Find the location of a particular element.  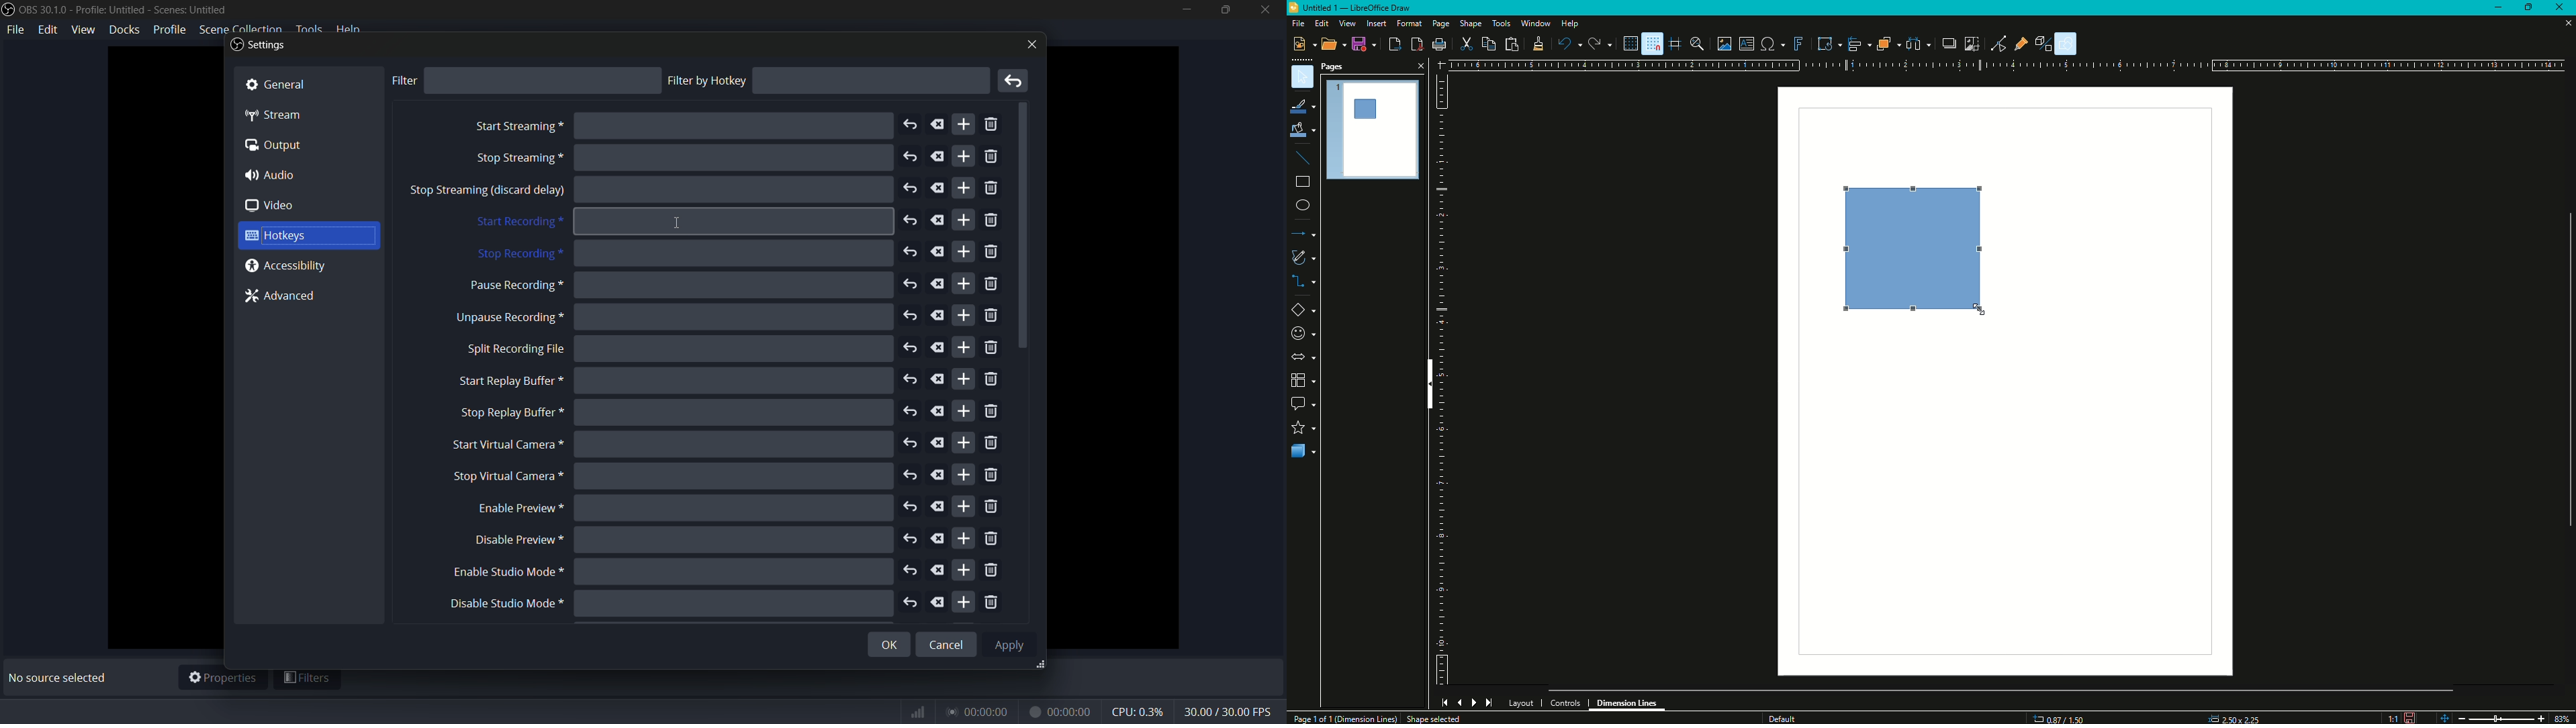

delete is located at coordinates (940, 603).